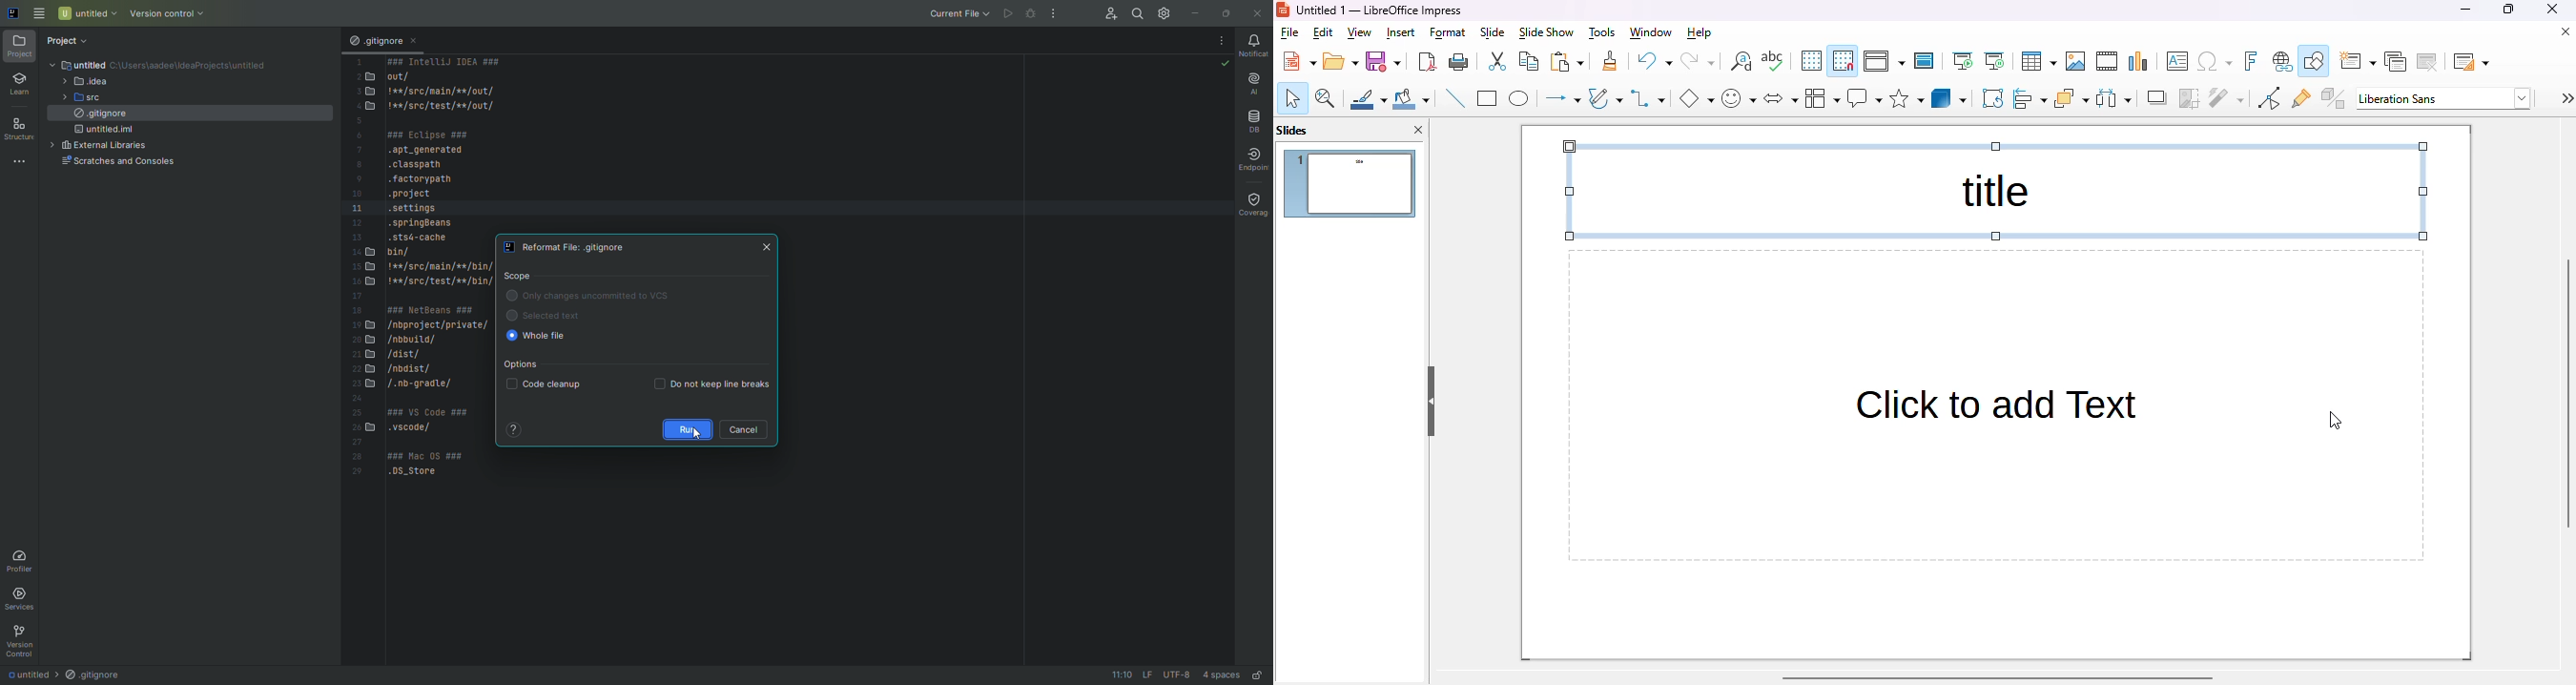 Image resolution: width=2576 pixels, height=700 pixels. What do you see at coordinates (2107, 61) in the screenshot?
I see `insert audio or video` at bounding box center [2107, 61].